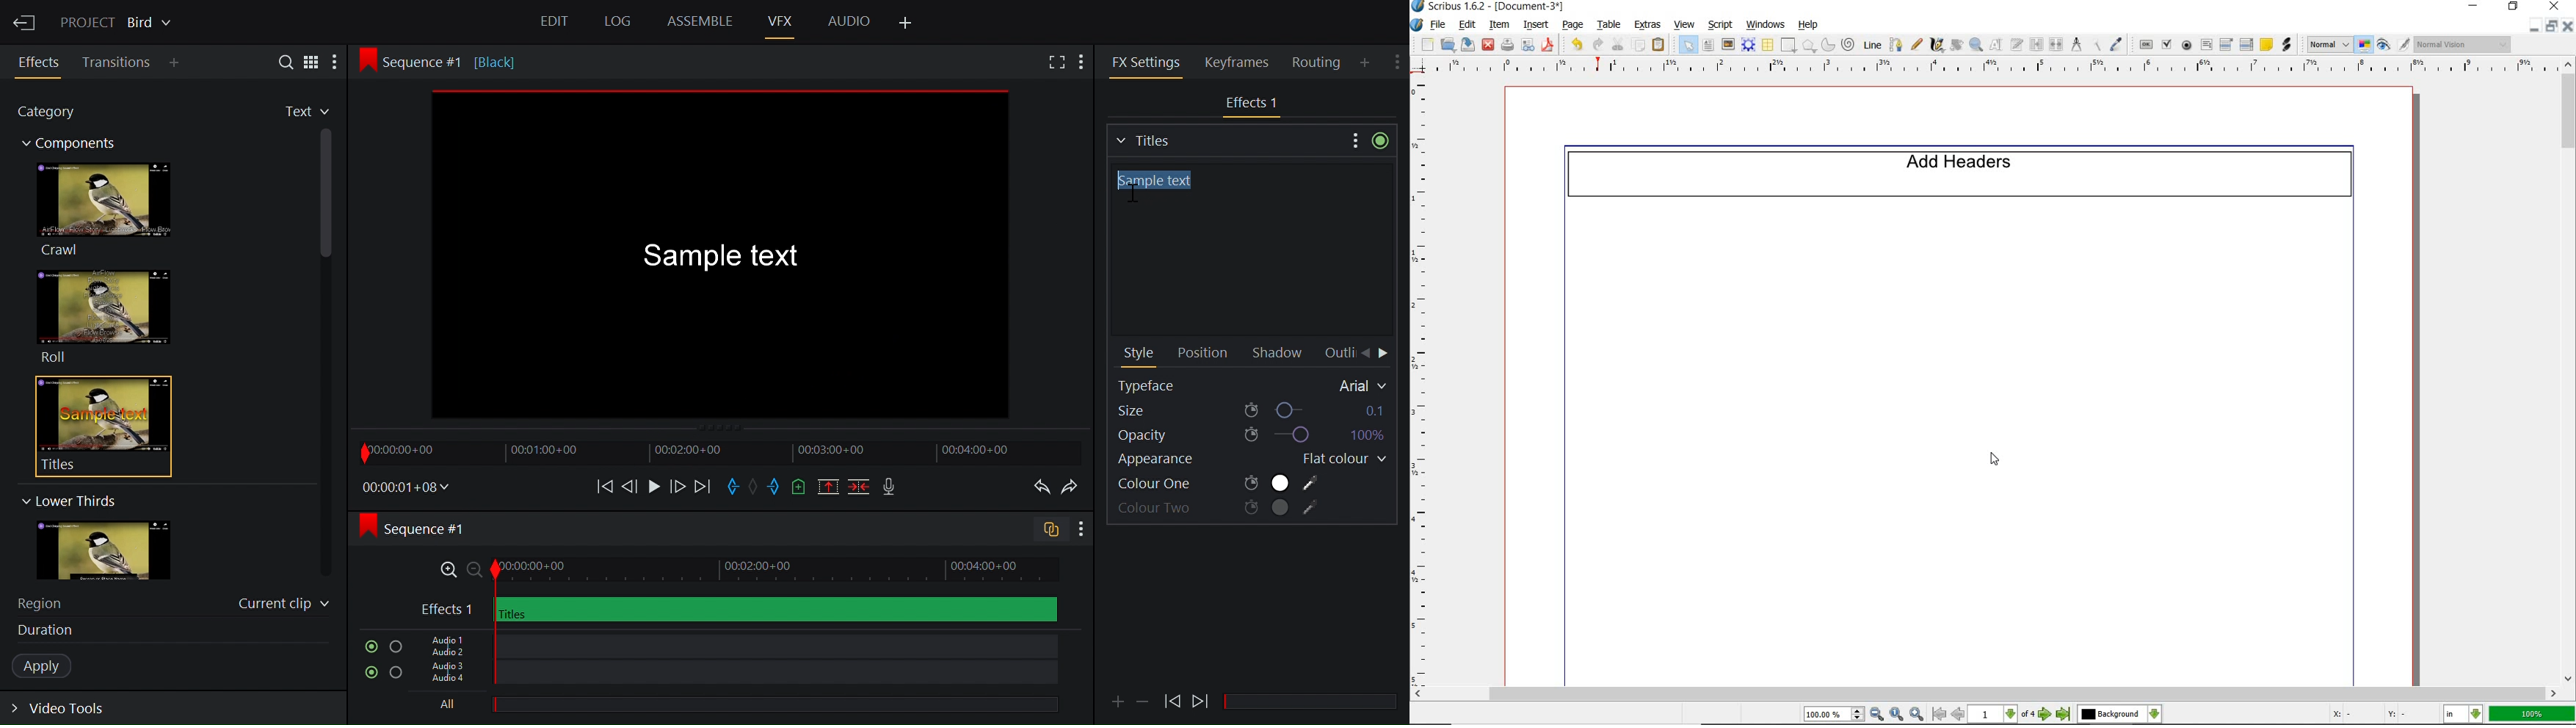 This screenshot has height=728, width=2576. Describe the element at coordinates (2369, 715) in the screenshot. I see `X: - Y: -` at that location.